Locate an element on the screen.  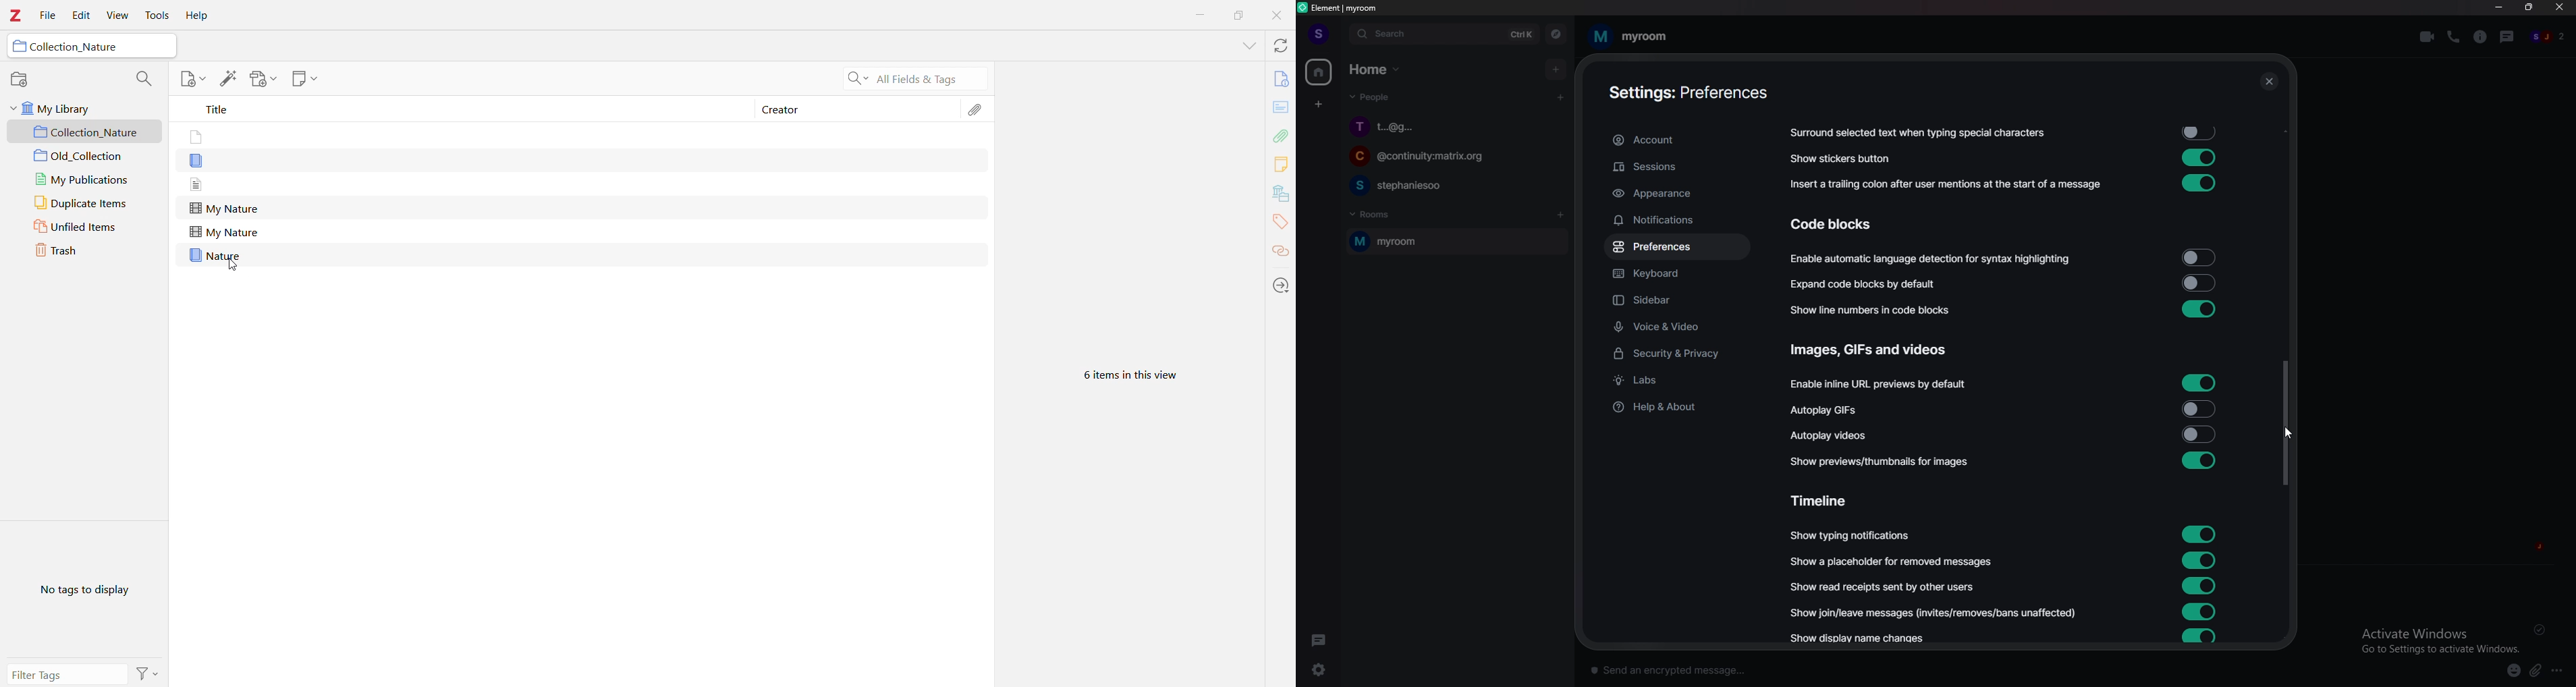
My Nature is located at coordinates (224, 233).